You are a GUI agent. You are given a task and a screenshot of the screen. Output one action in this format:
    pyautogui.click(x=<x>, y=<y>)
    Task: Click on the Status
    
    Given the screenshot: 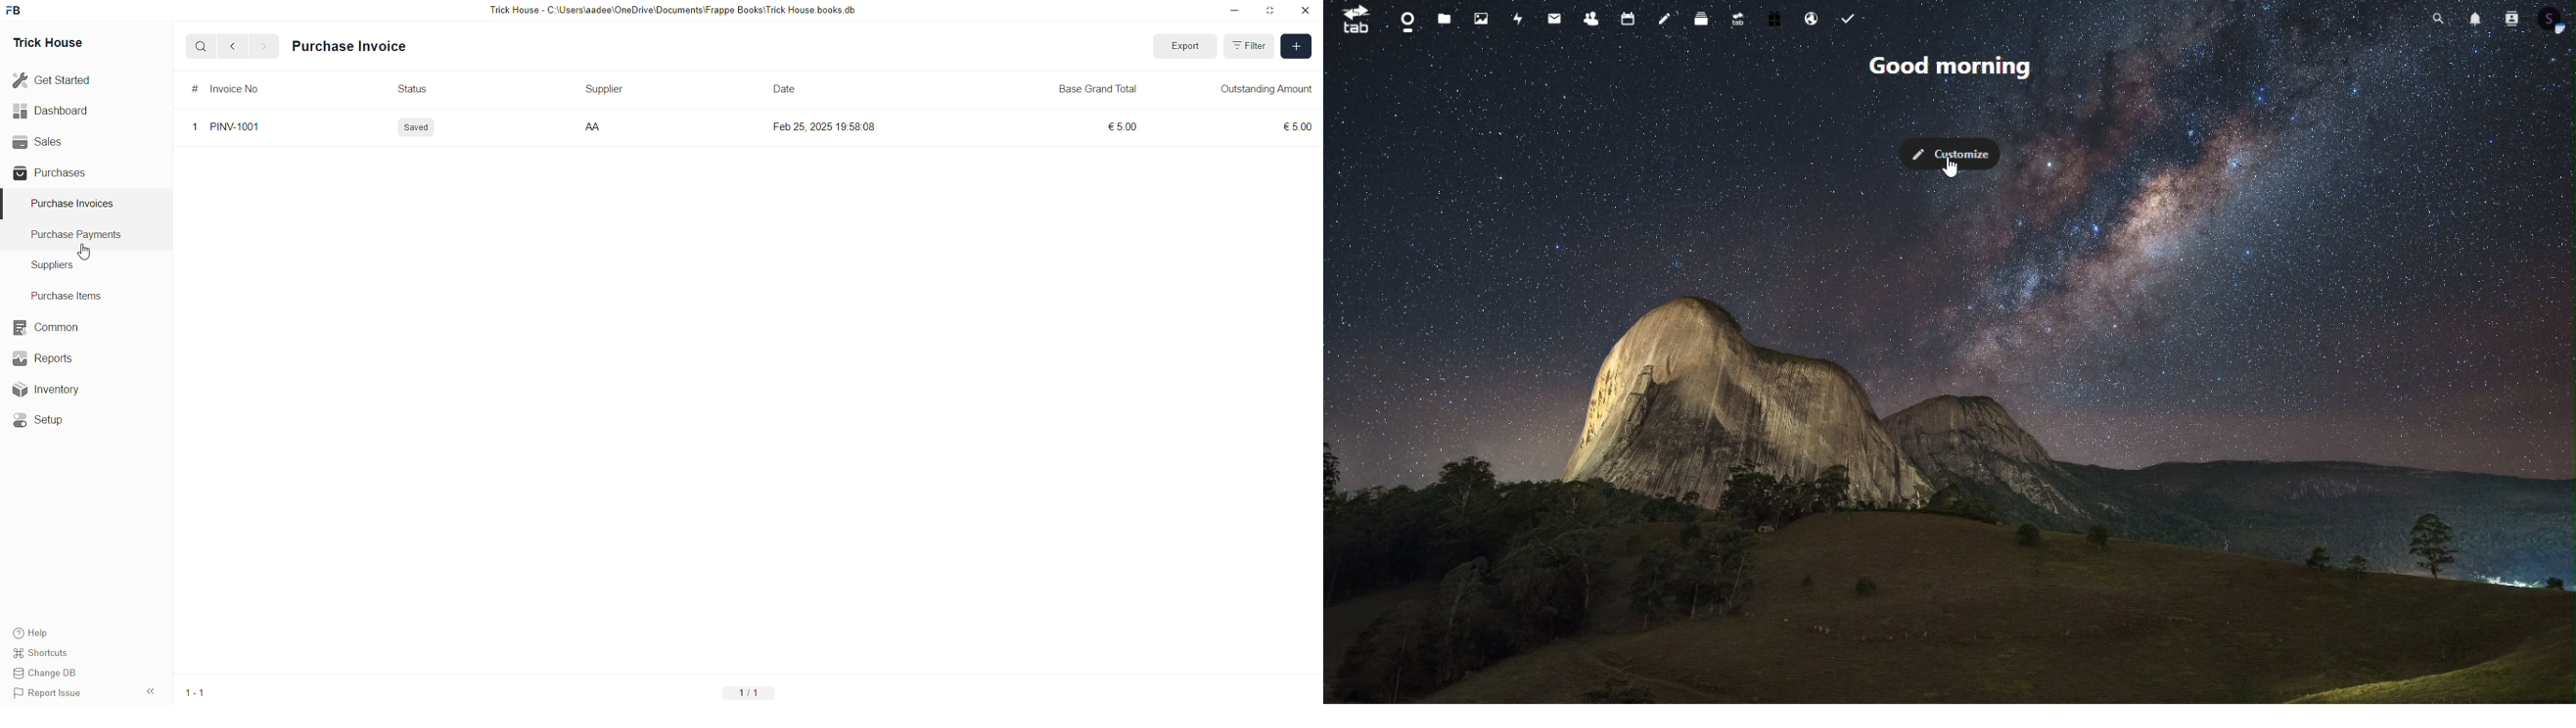 What is the action you would take?
    pyautogui.click(x=410, y=88)
    